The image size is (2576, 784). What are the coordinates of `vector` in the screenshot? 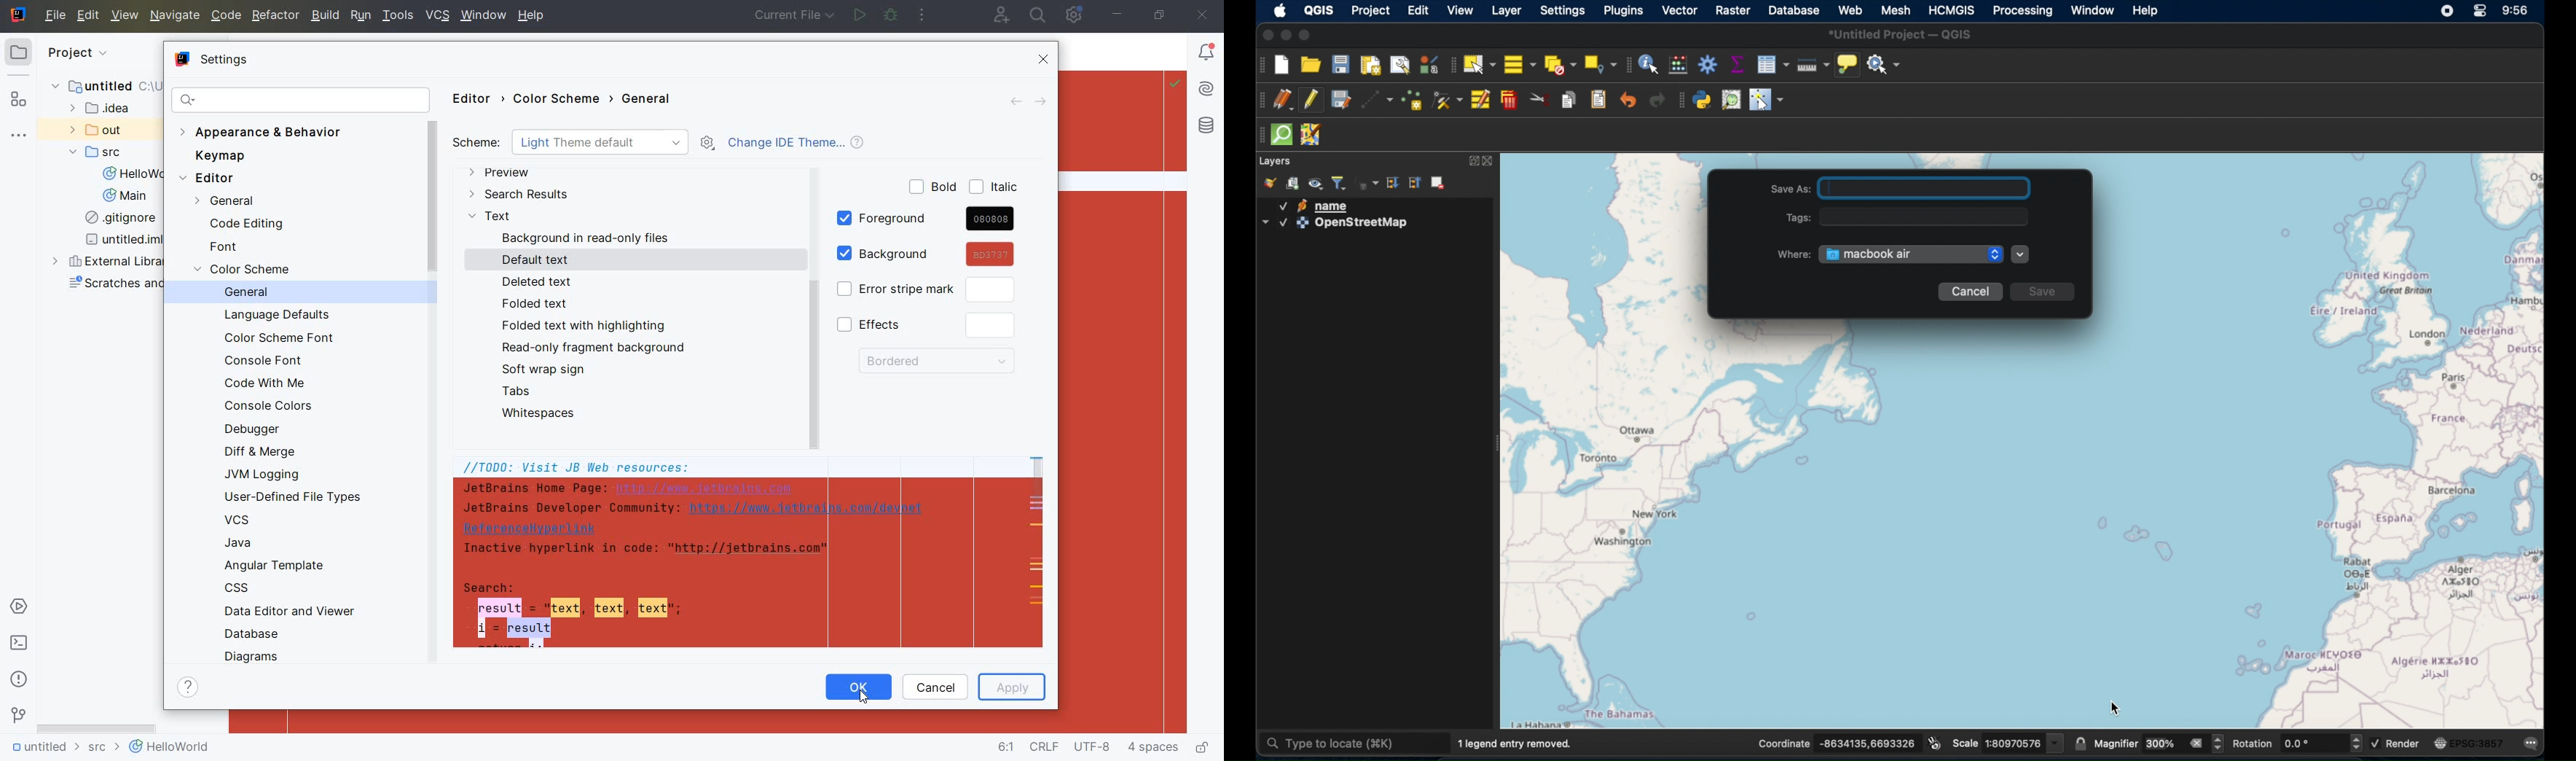 It's located at (1680, 11).